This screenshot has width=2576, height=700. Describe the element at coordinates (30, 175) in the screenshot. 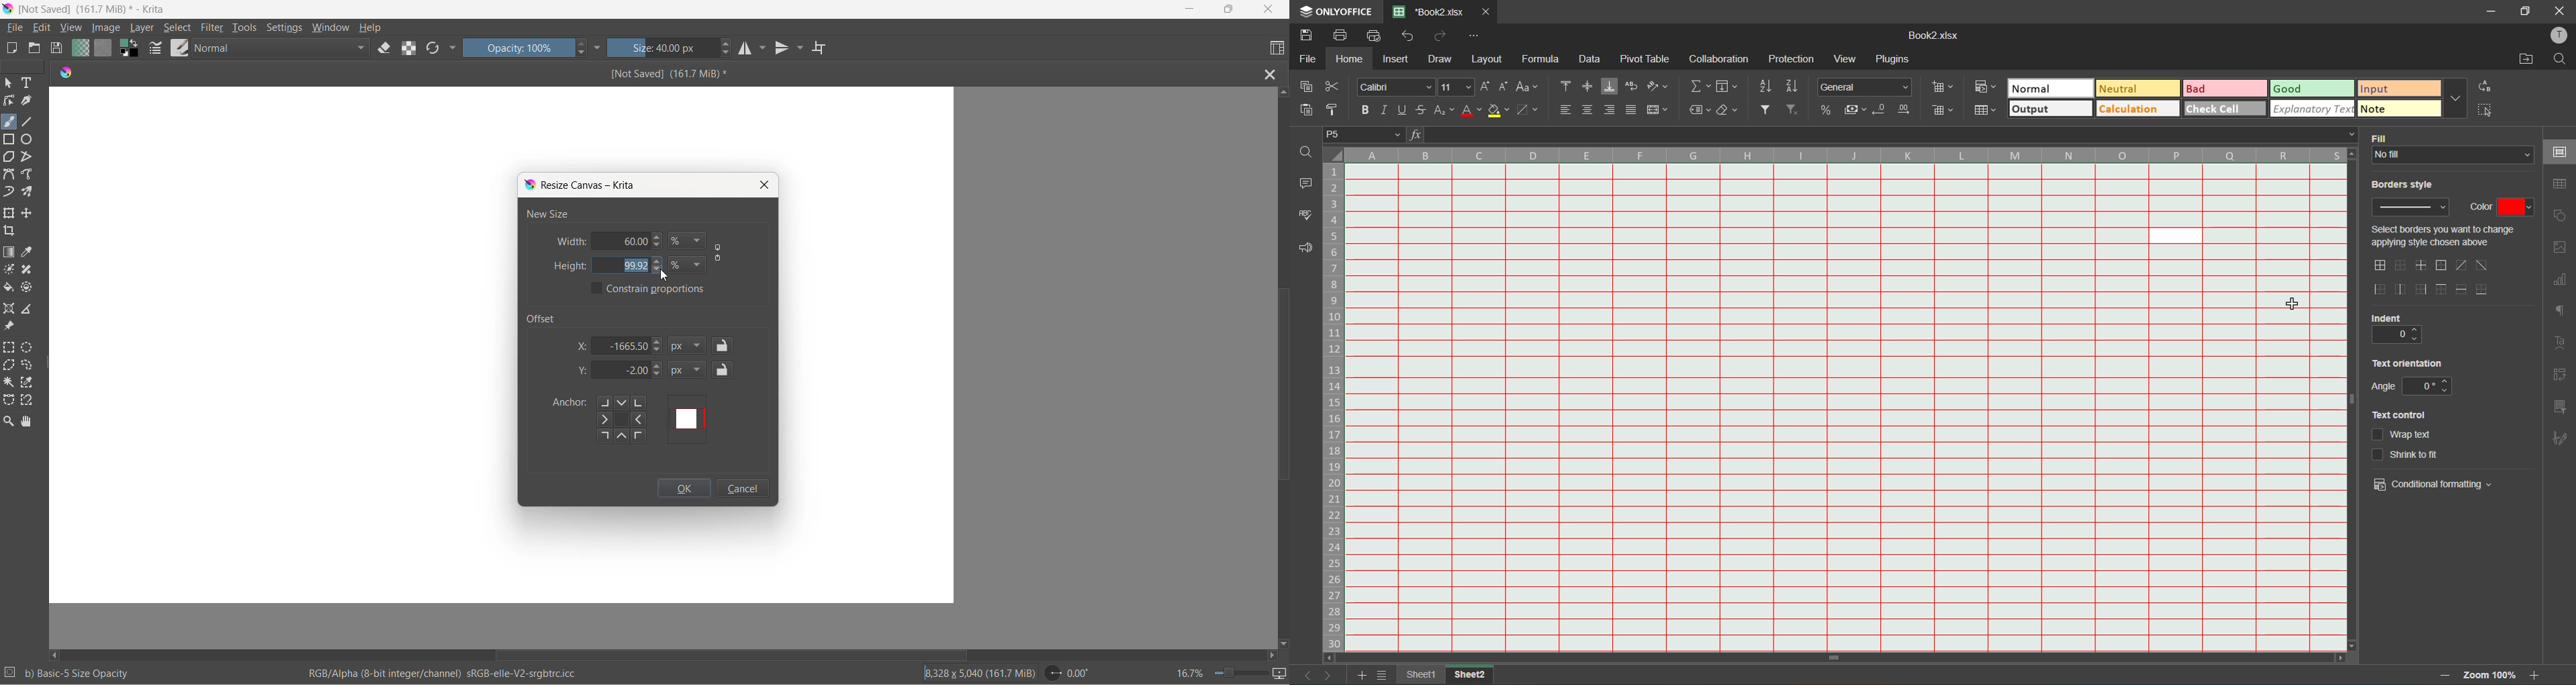

I see `freehand path tool` at that location.